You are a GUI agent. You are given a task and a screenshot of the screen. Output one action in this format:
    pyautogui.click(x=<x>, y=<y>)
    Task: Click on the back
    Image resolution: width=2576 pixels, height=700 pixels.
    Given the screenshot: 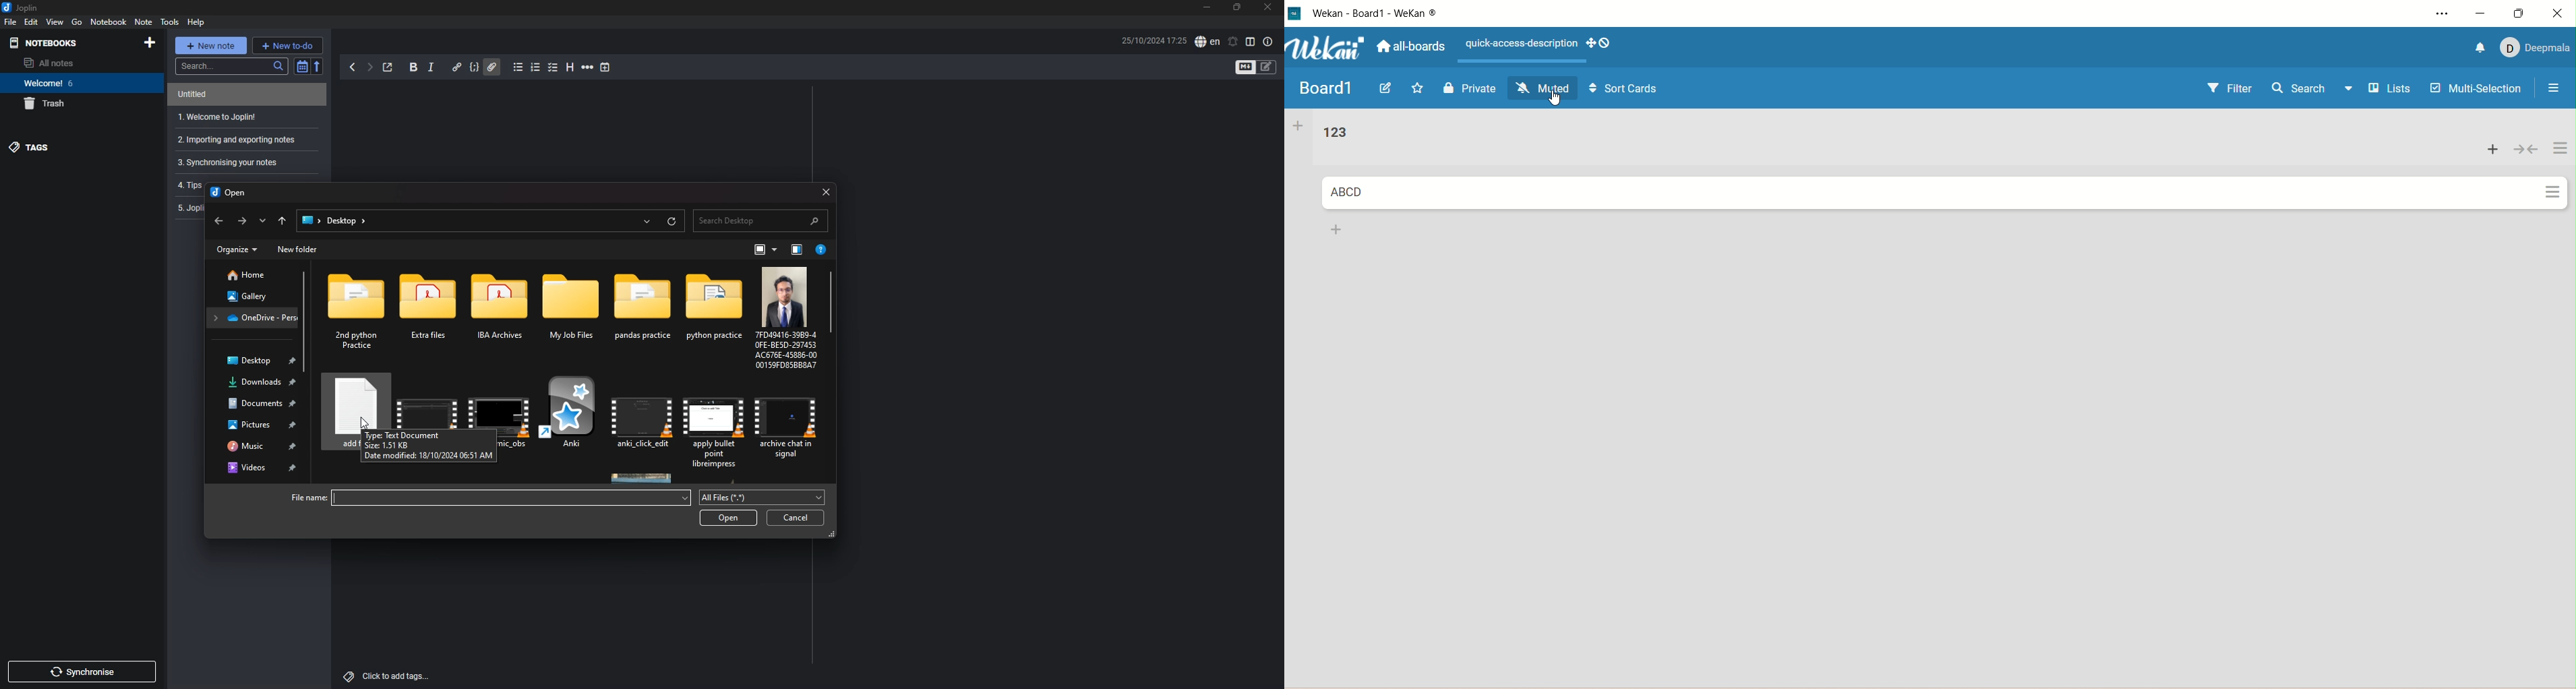 What is the action you would take?
    pyautogui.click(x=217, y=222)
    